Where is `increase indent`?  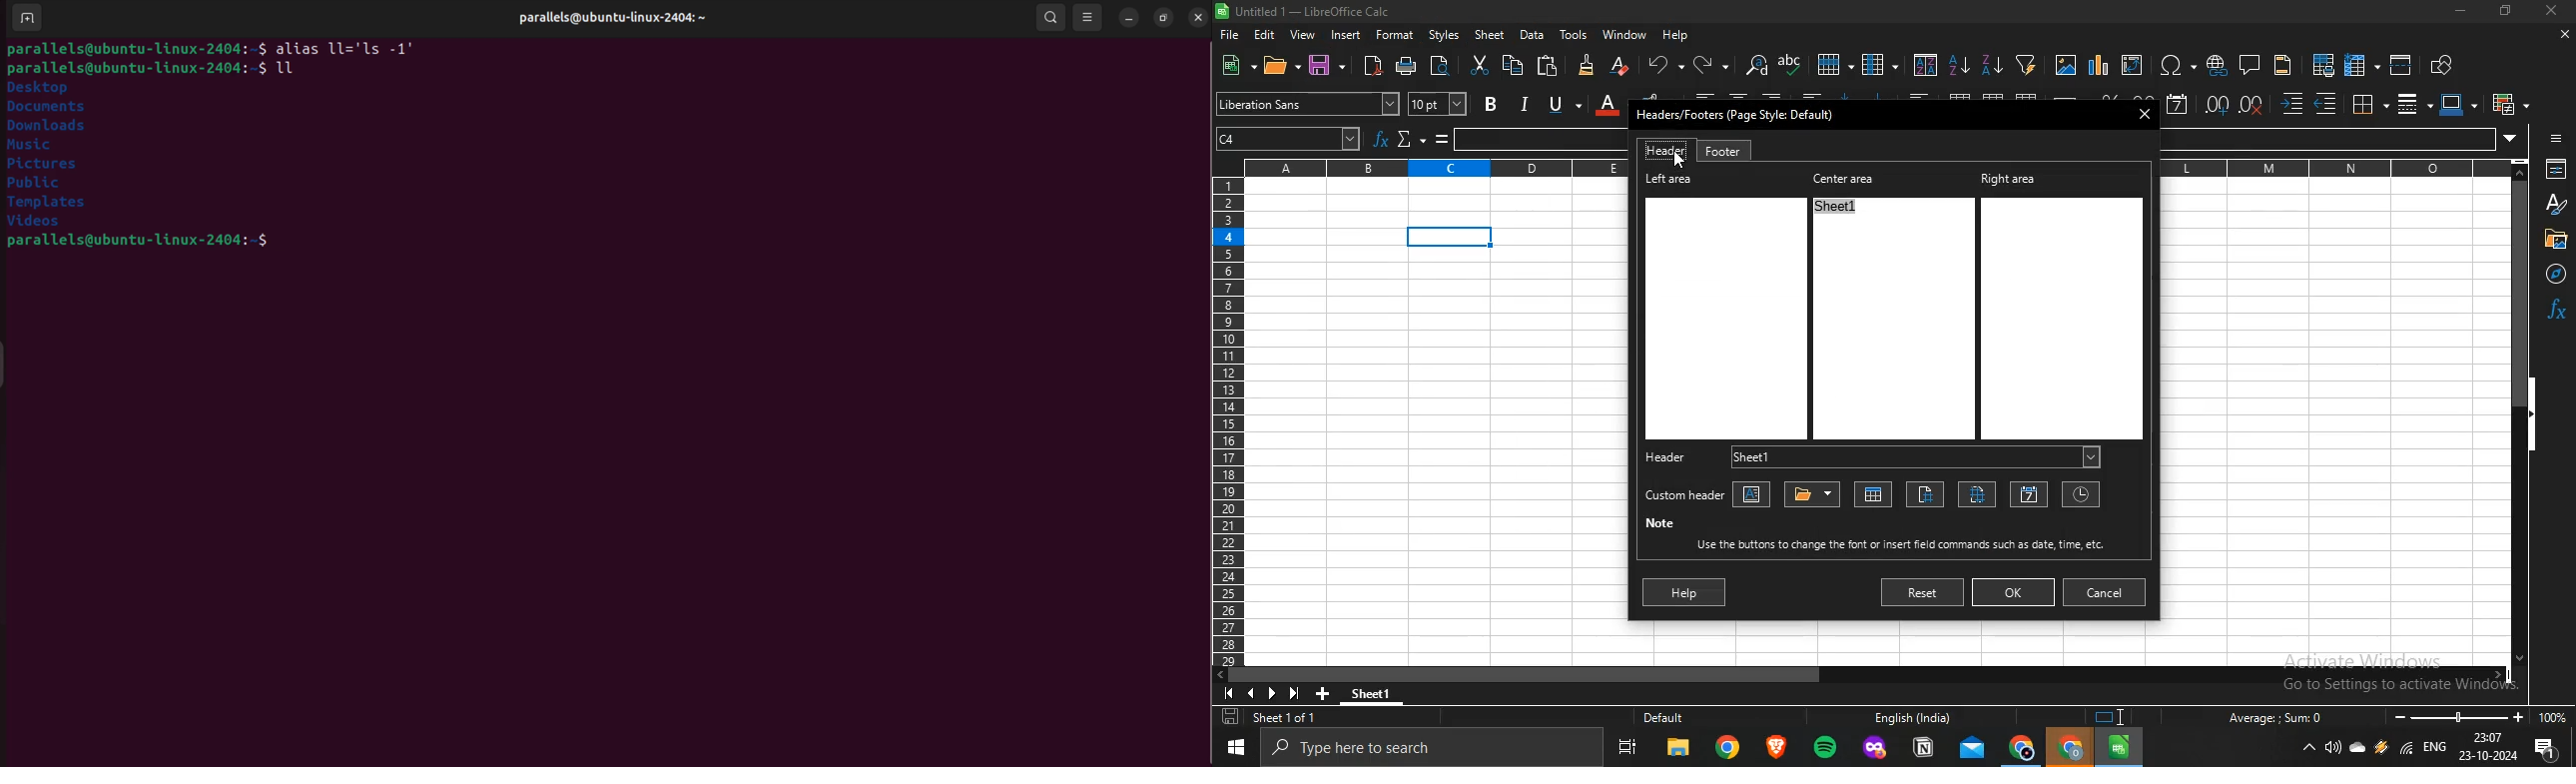 increase indent is located at coordinates (2292, 105).